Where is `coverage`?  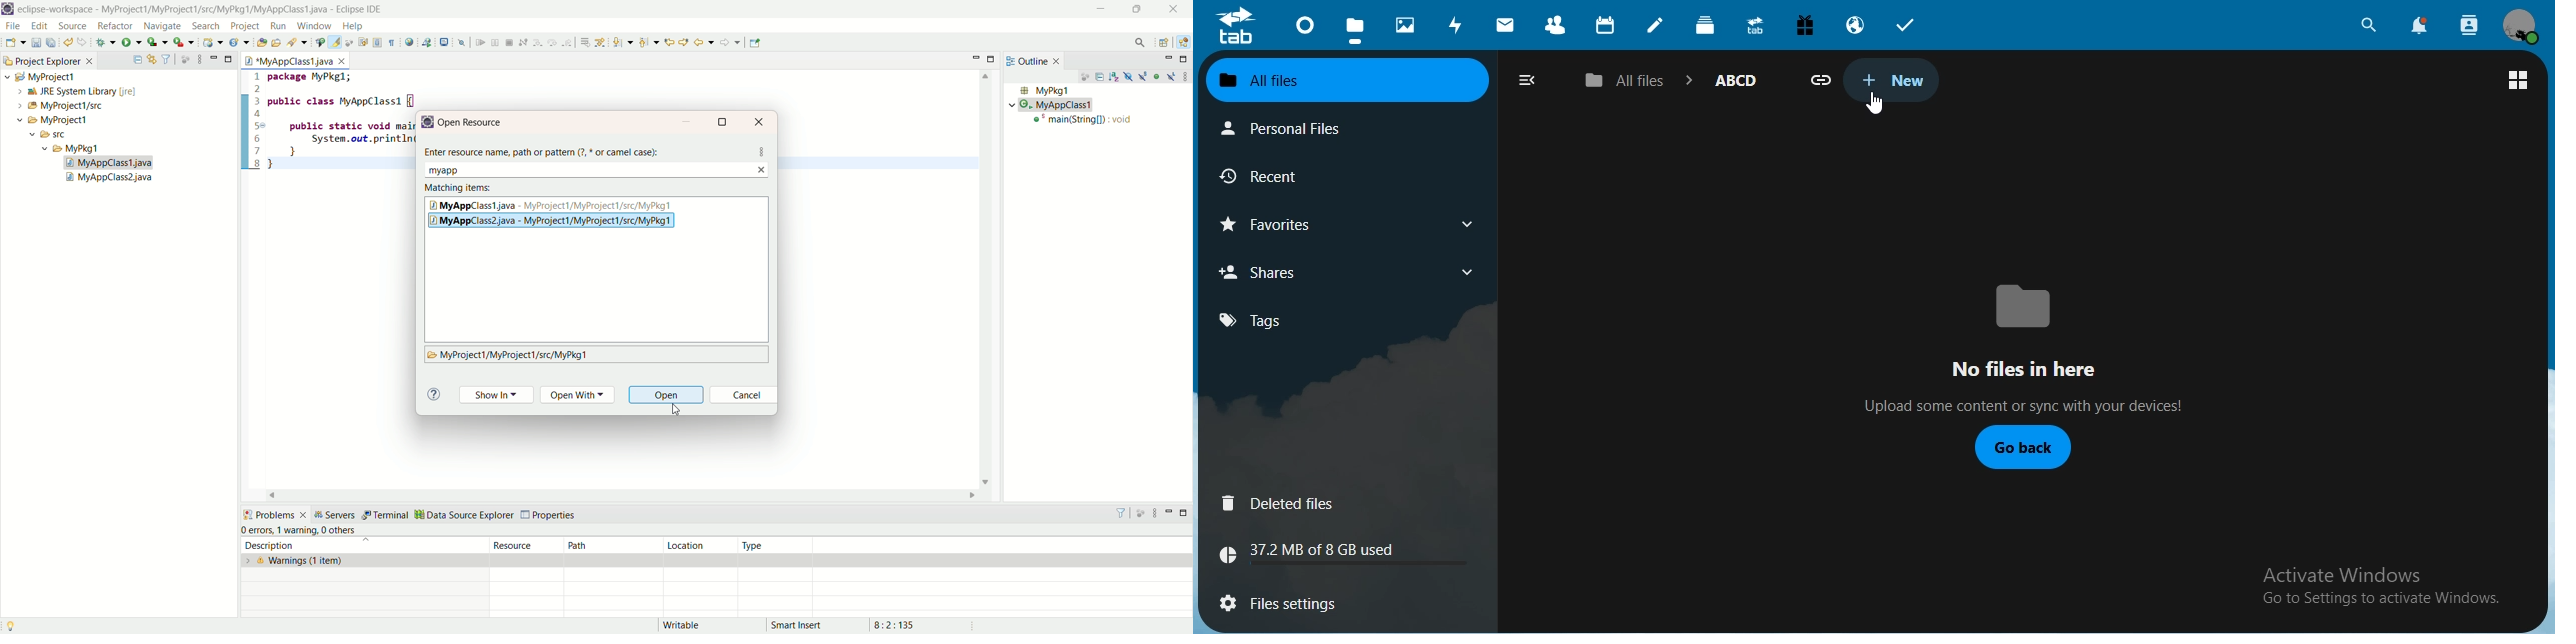
coverage is located at coordinates (158, 42).